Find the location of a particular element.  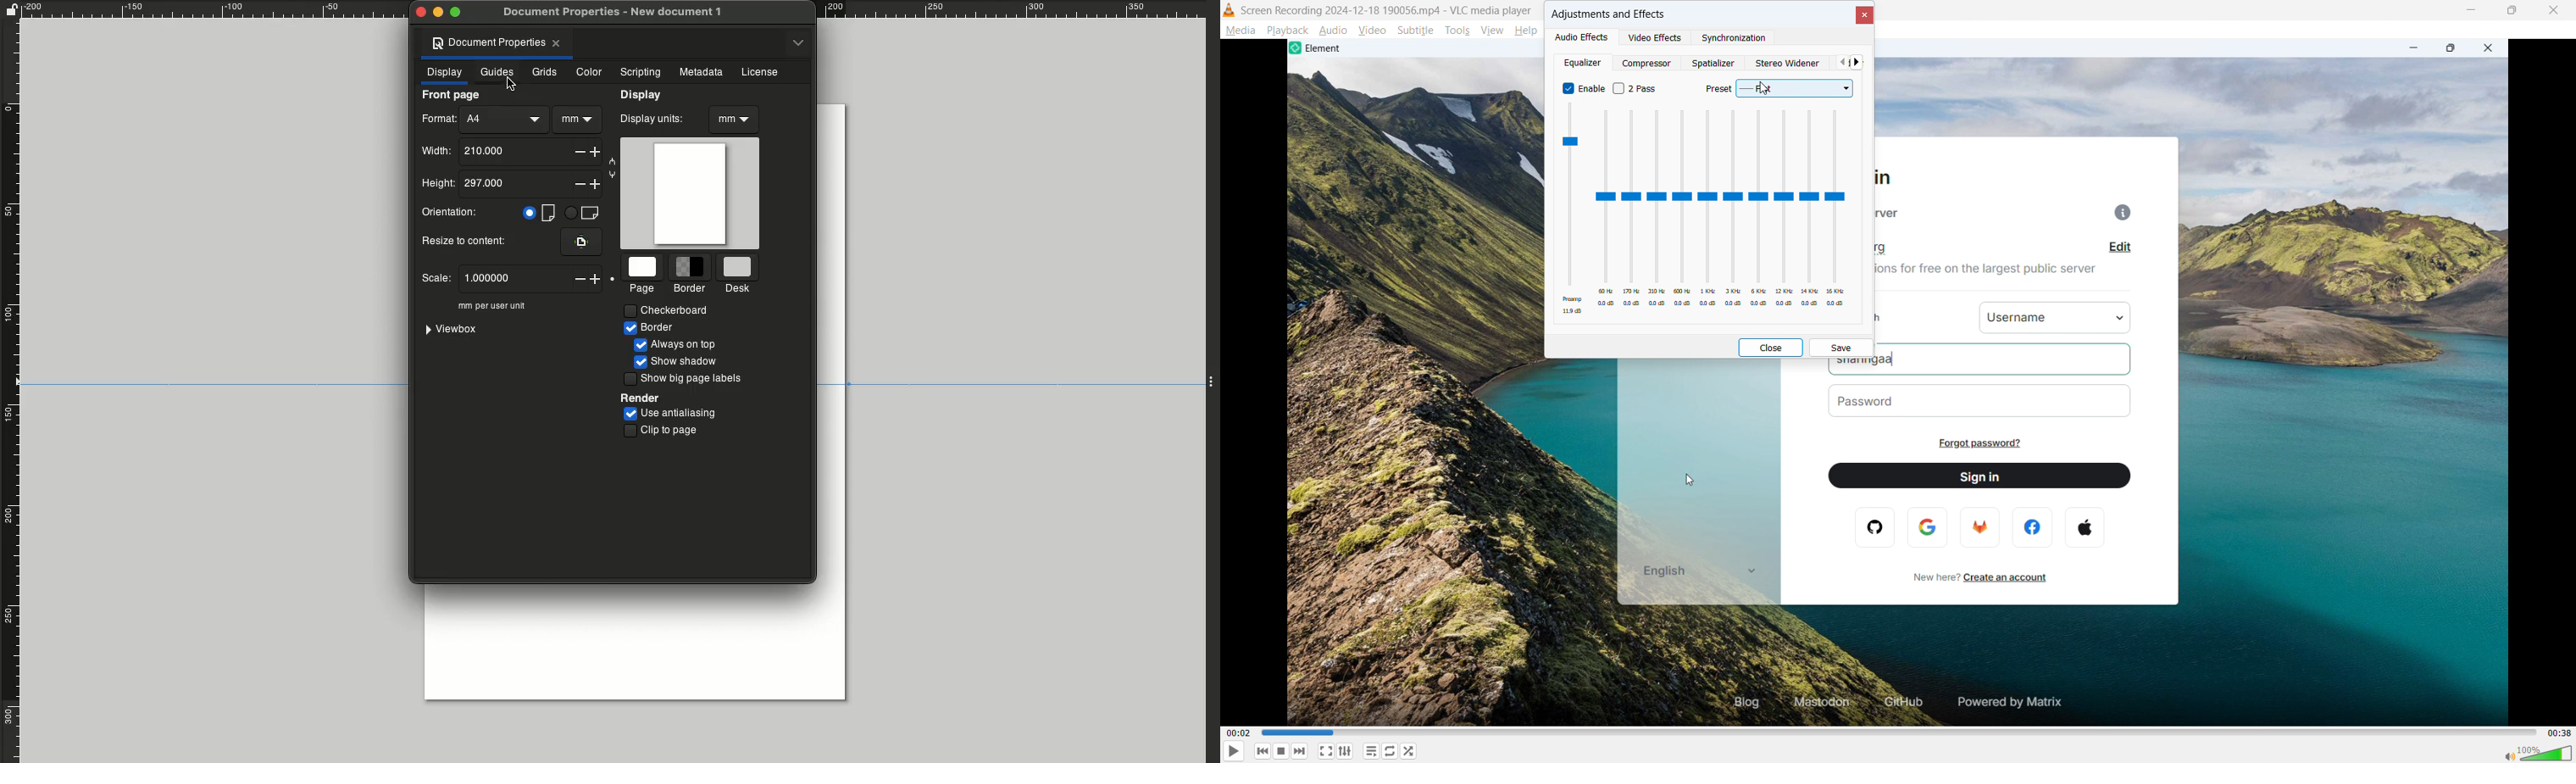

Subtitle  is located at coordinates (1415, 30).